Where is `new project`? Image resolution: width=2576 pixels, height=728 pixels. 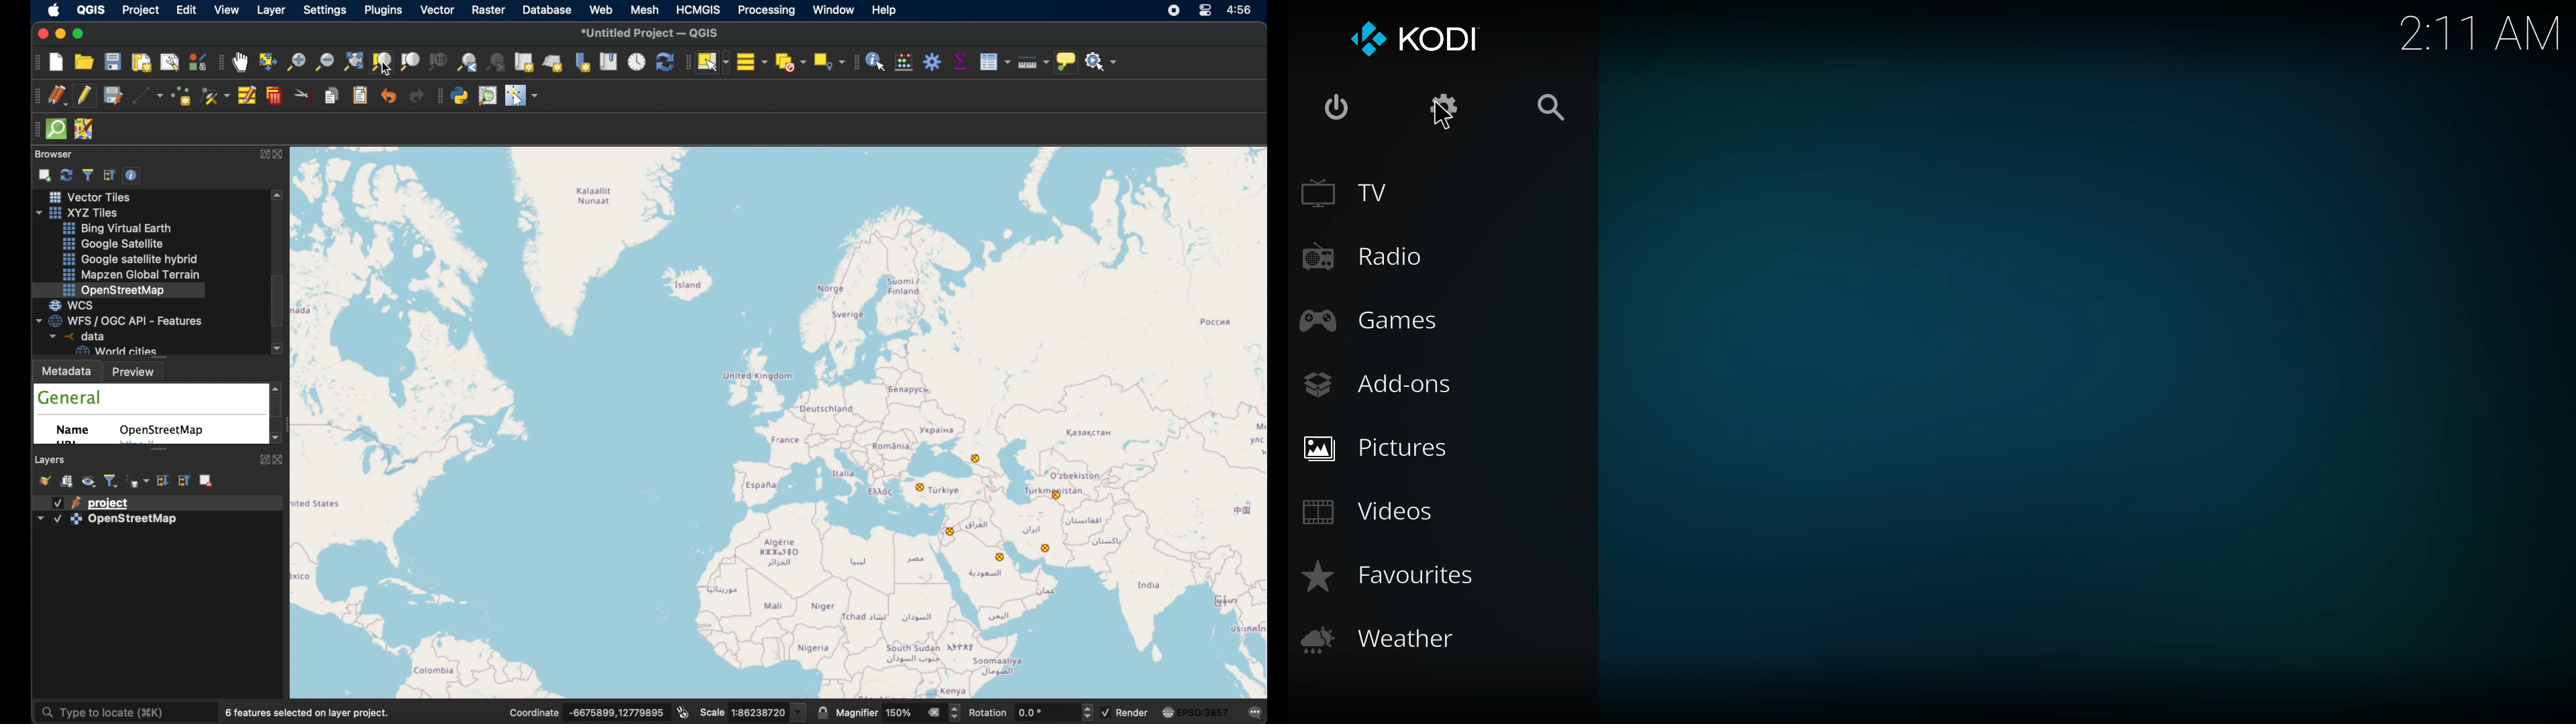 new project is located at coordinates (57, 64).